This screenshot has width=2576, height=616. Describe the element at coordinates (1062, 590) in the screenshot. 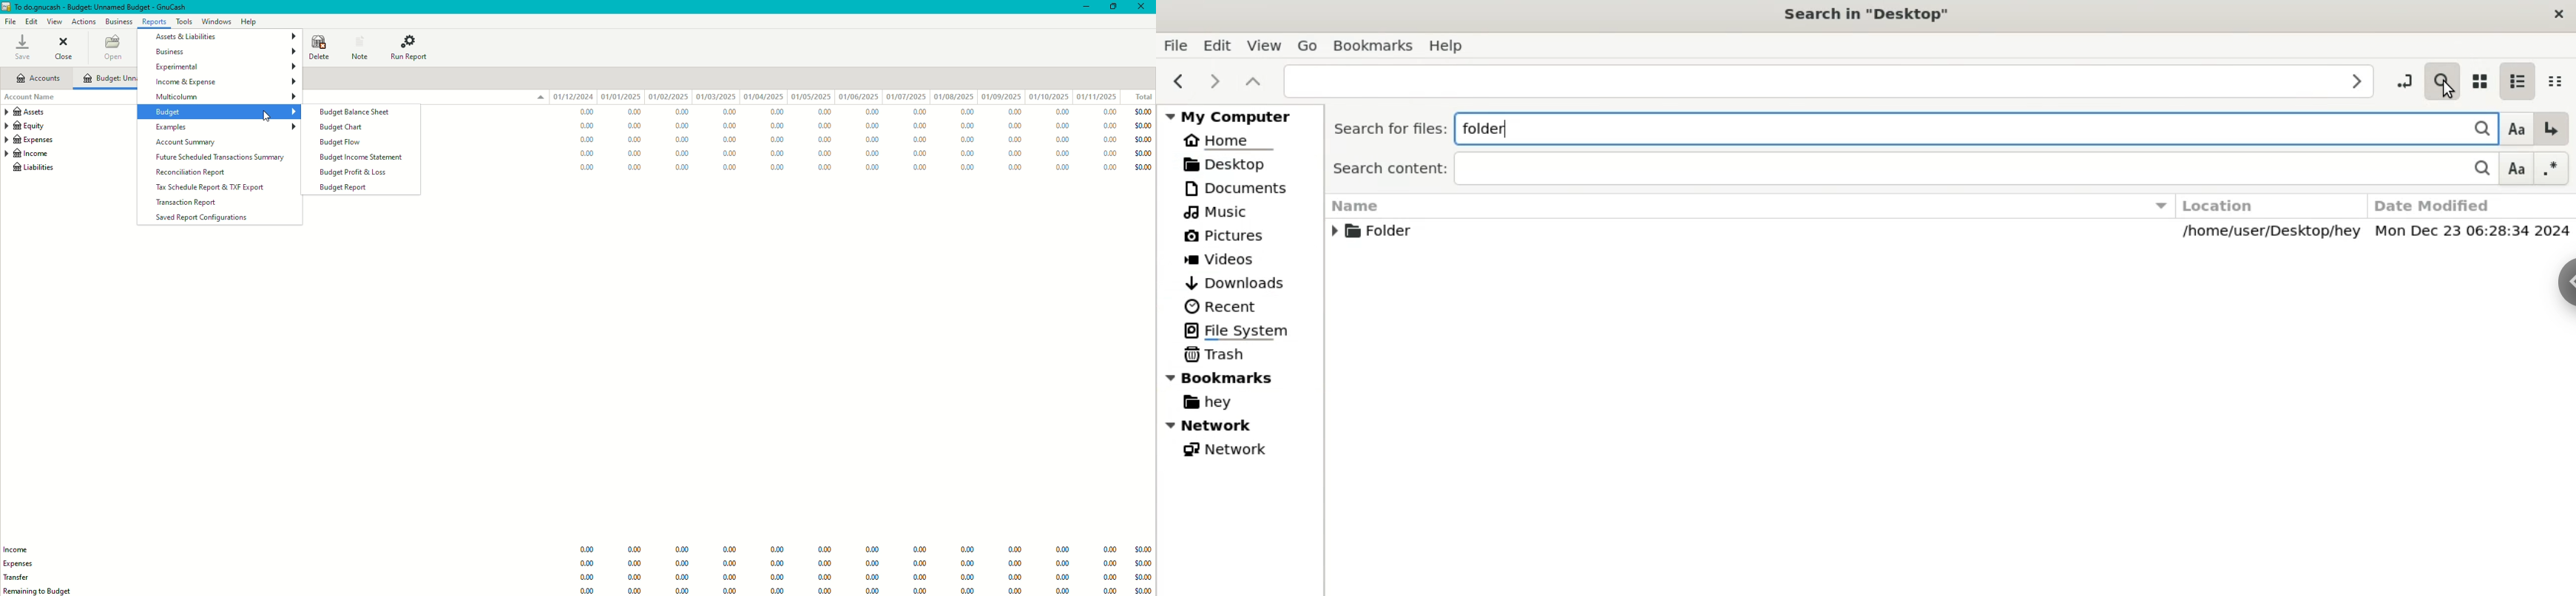

I see `0.00` at that location.